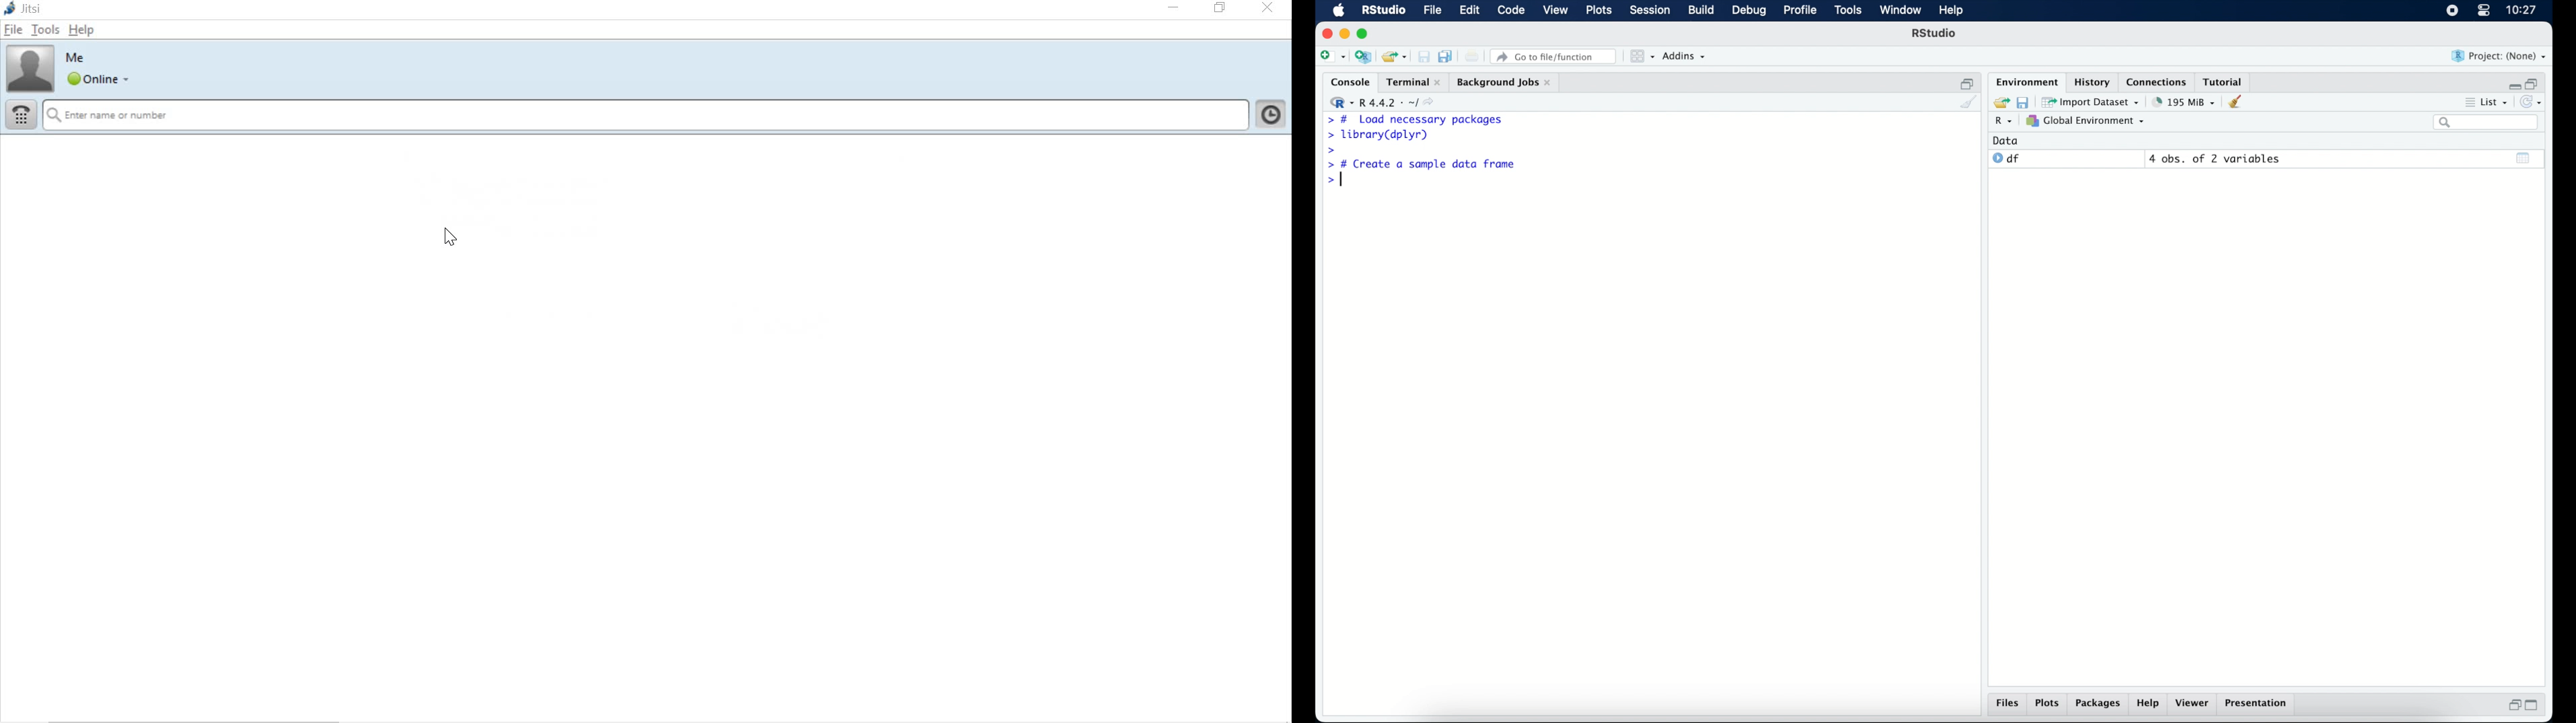 The height and width of the screenshot is (728, 2576). I want to click on plots, so click(1601, 11).